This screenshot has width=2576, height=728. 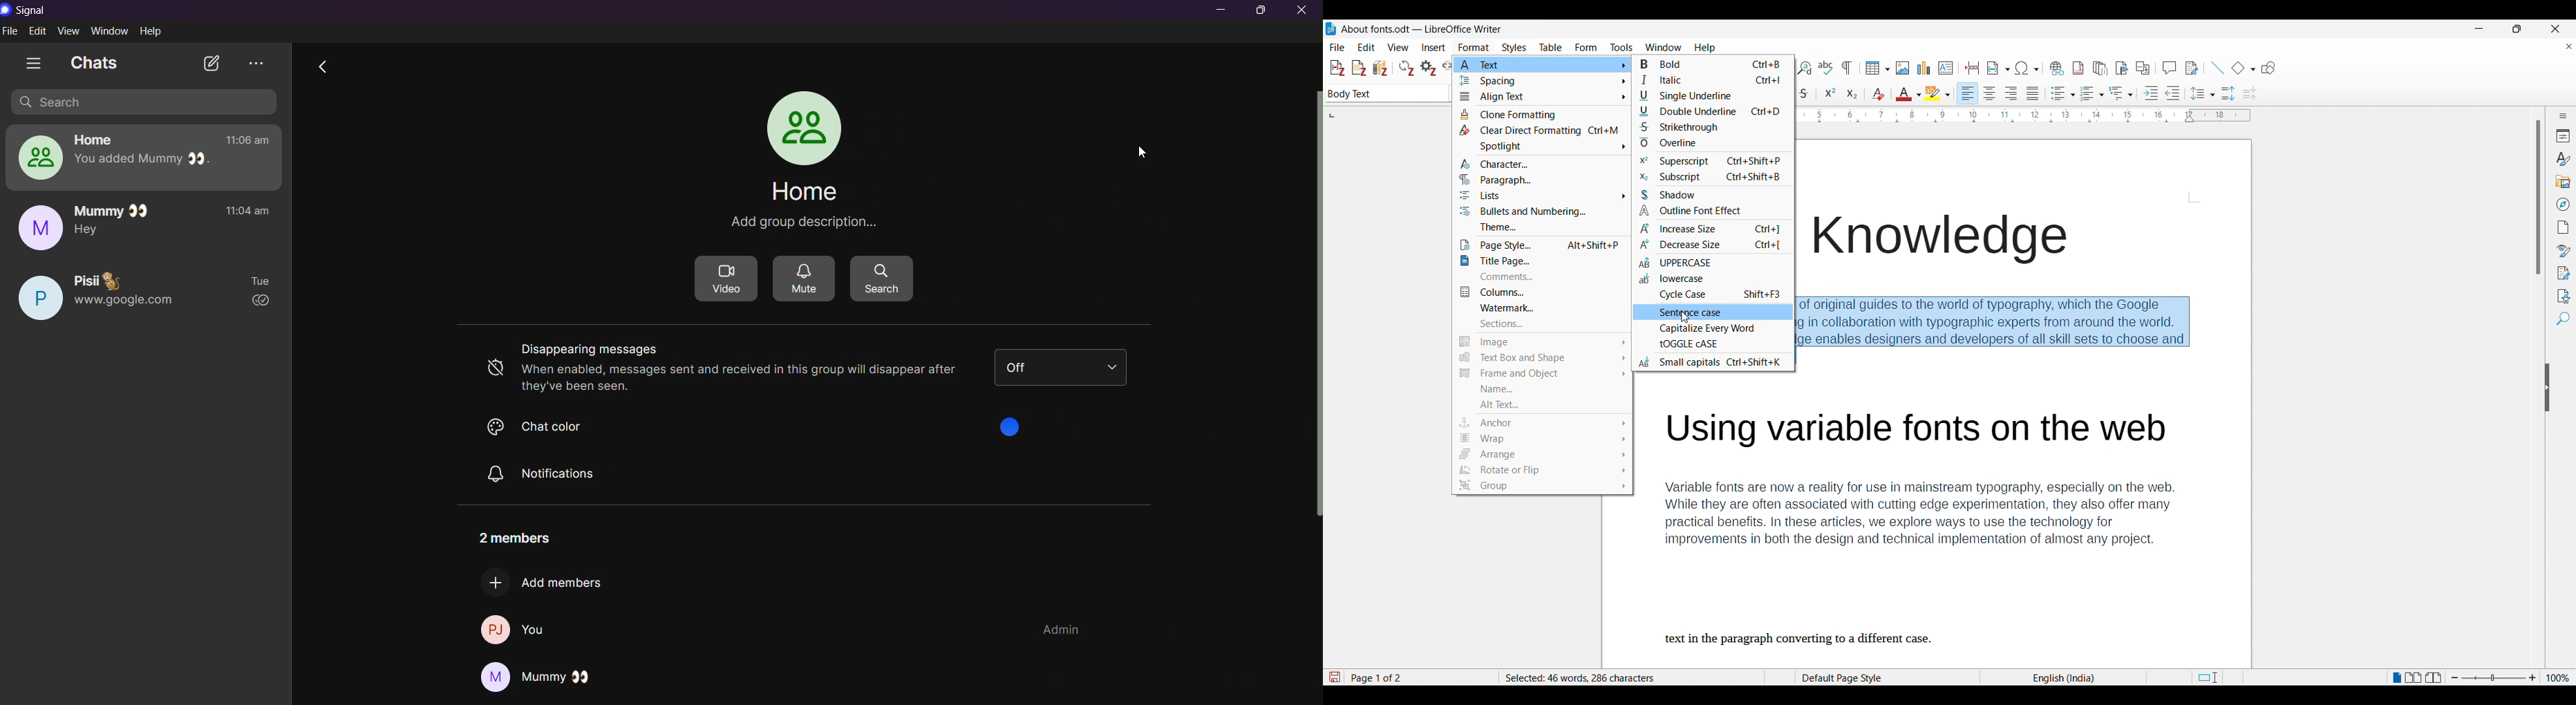 What do you see at coordinates (1711, 112) in the screenshot?
I see `Double underline` at bounding box center [1711, 112].